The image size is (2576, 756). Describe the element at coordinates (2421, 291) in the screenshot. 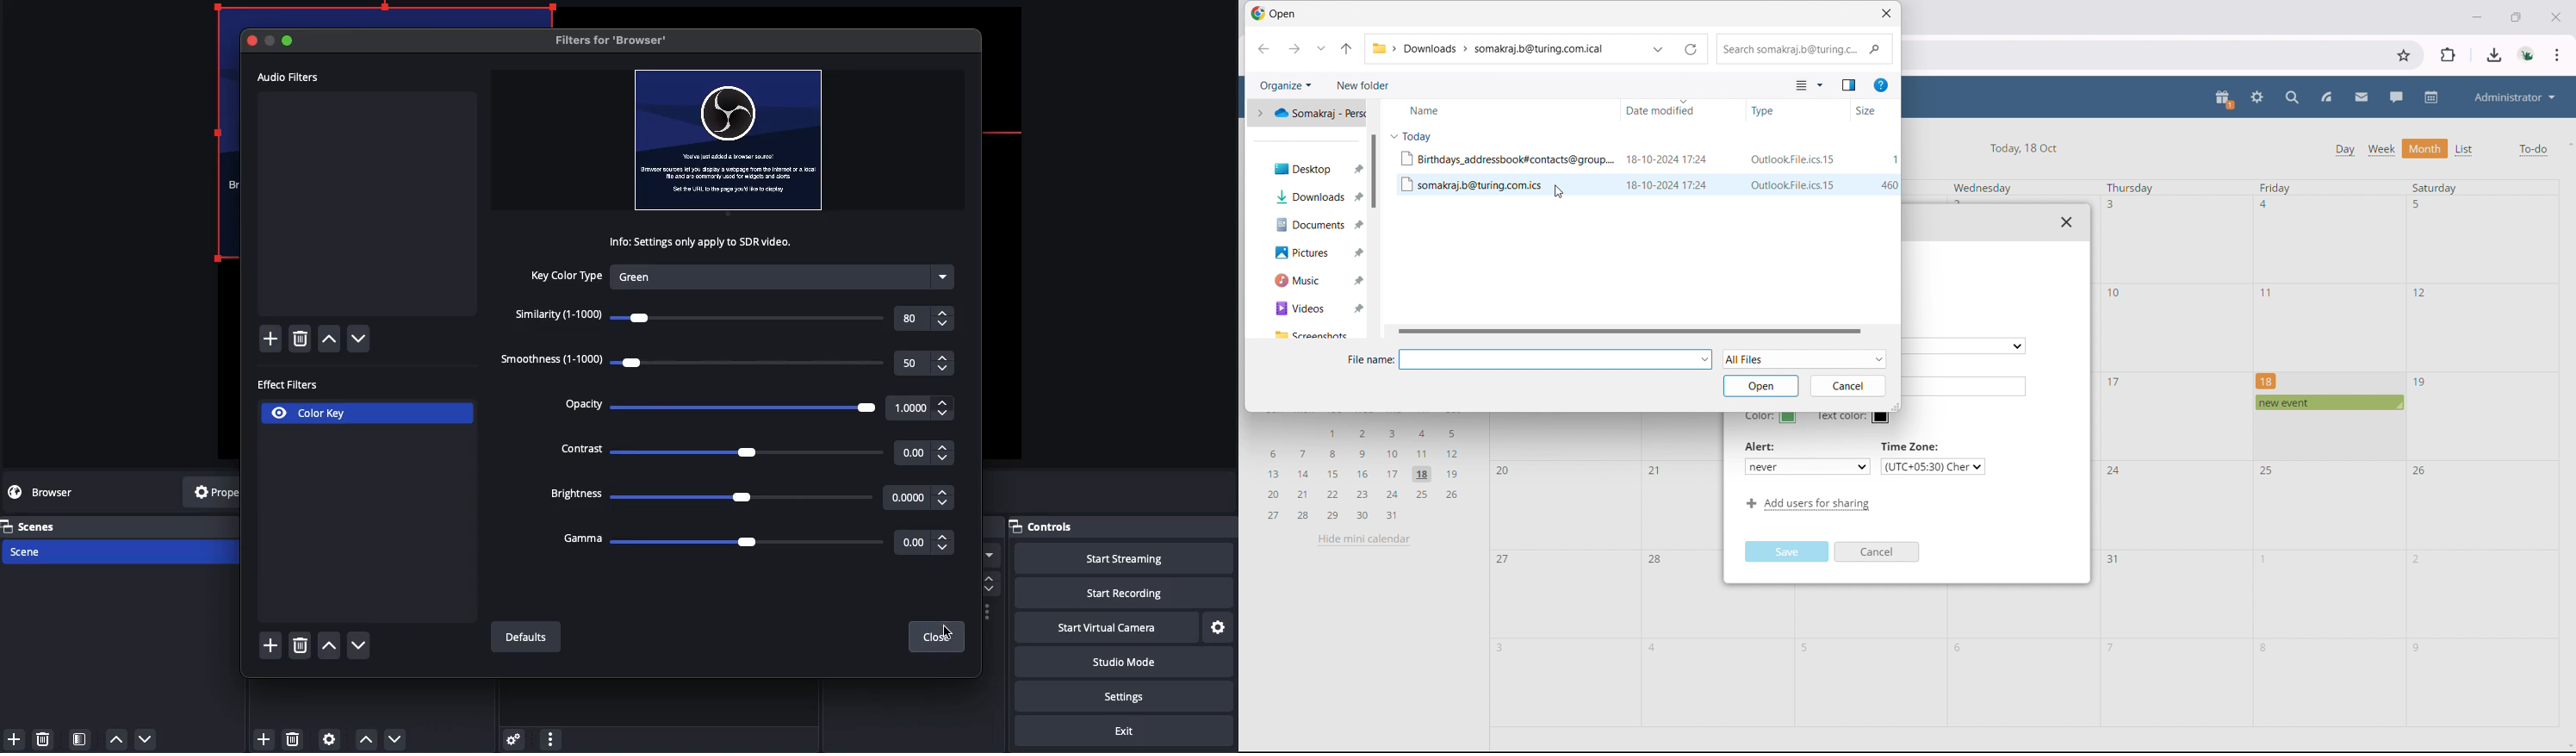

I see `12` at that location.